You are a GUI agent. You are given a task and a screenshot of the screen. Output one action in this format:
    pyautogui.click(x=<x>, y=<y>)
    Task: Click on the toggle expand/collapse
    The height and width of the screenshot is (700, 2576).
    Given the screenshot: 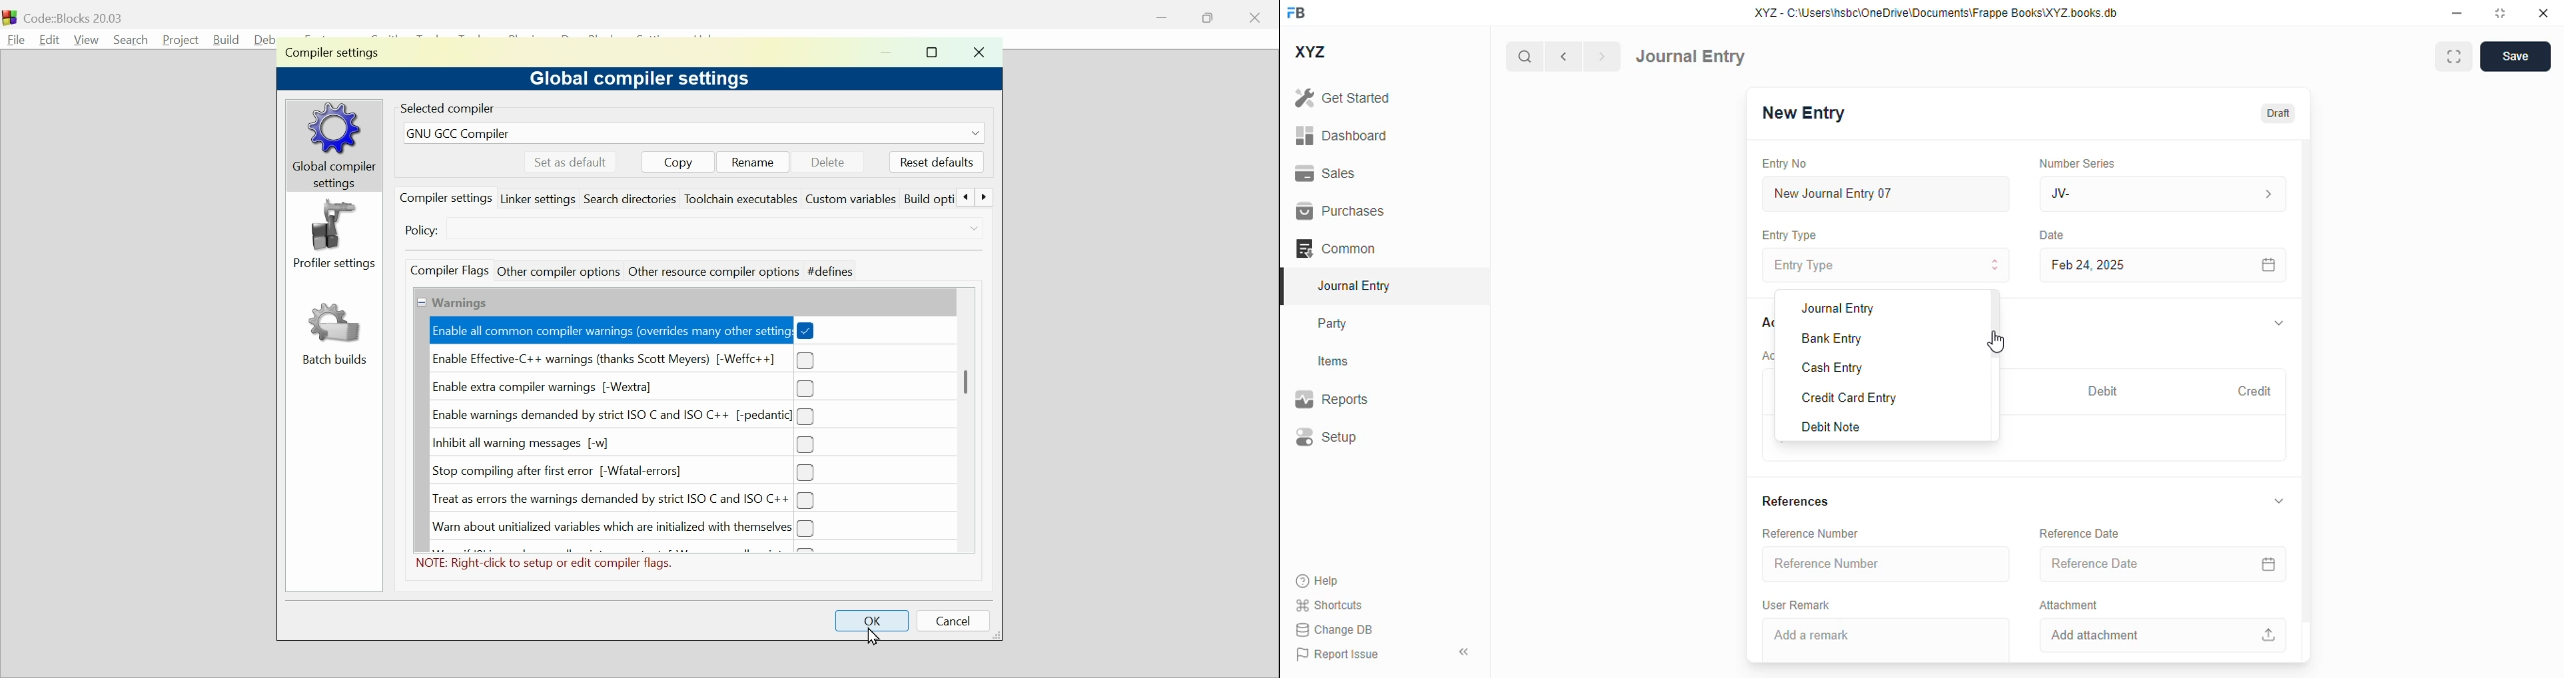 What is the action you would take?
    pyautogui.click(x=2280, y=322)
    